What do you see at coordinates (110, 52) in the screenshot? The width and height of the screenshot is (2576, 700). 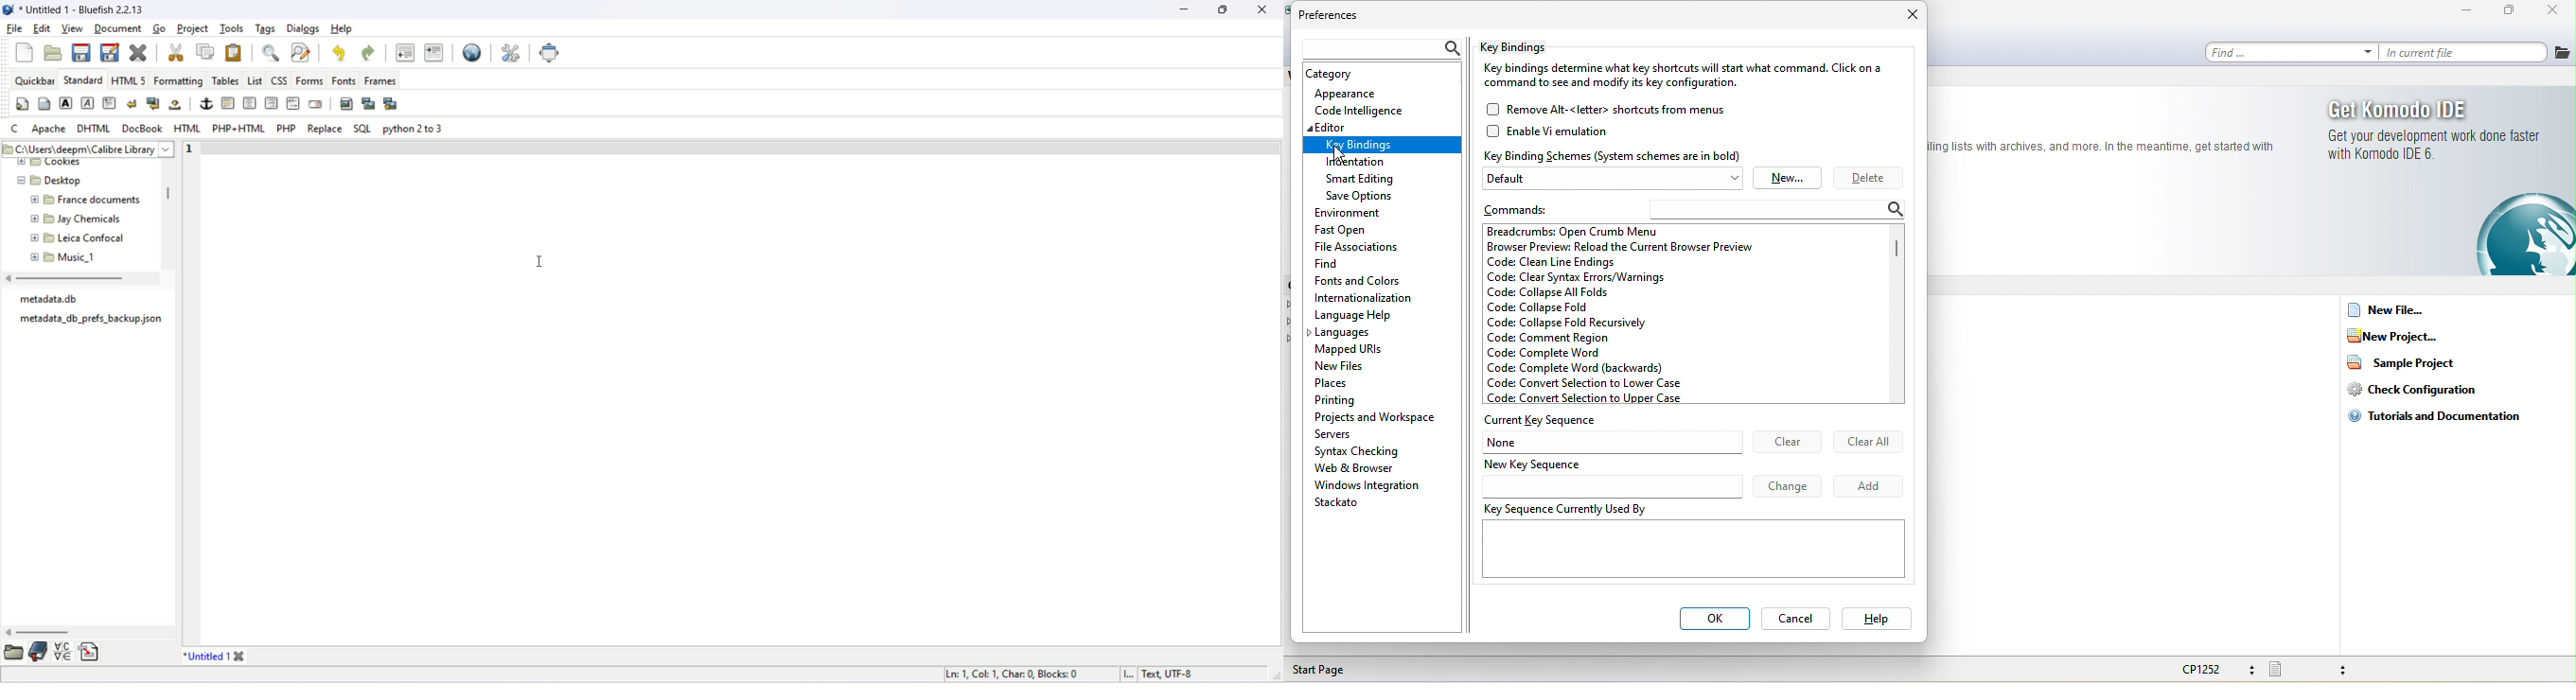 I see `save as` at bounding box center [110, 52].